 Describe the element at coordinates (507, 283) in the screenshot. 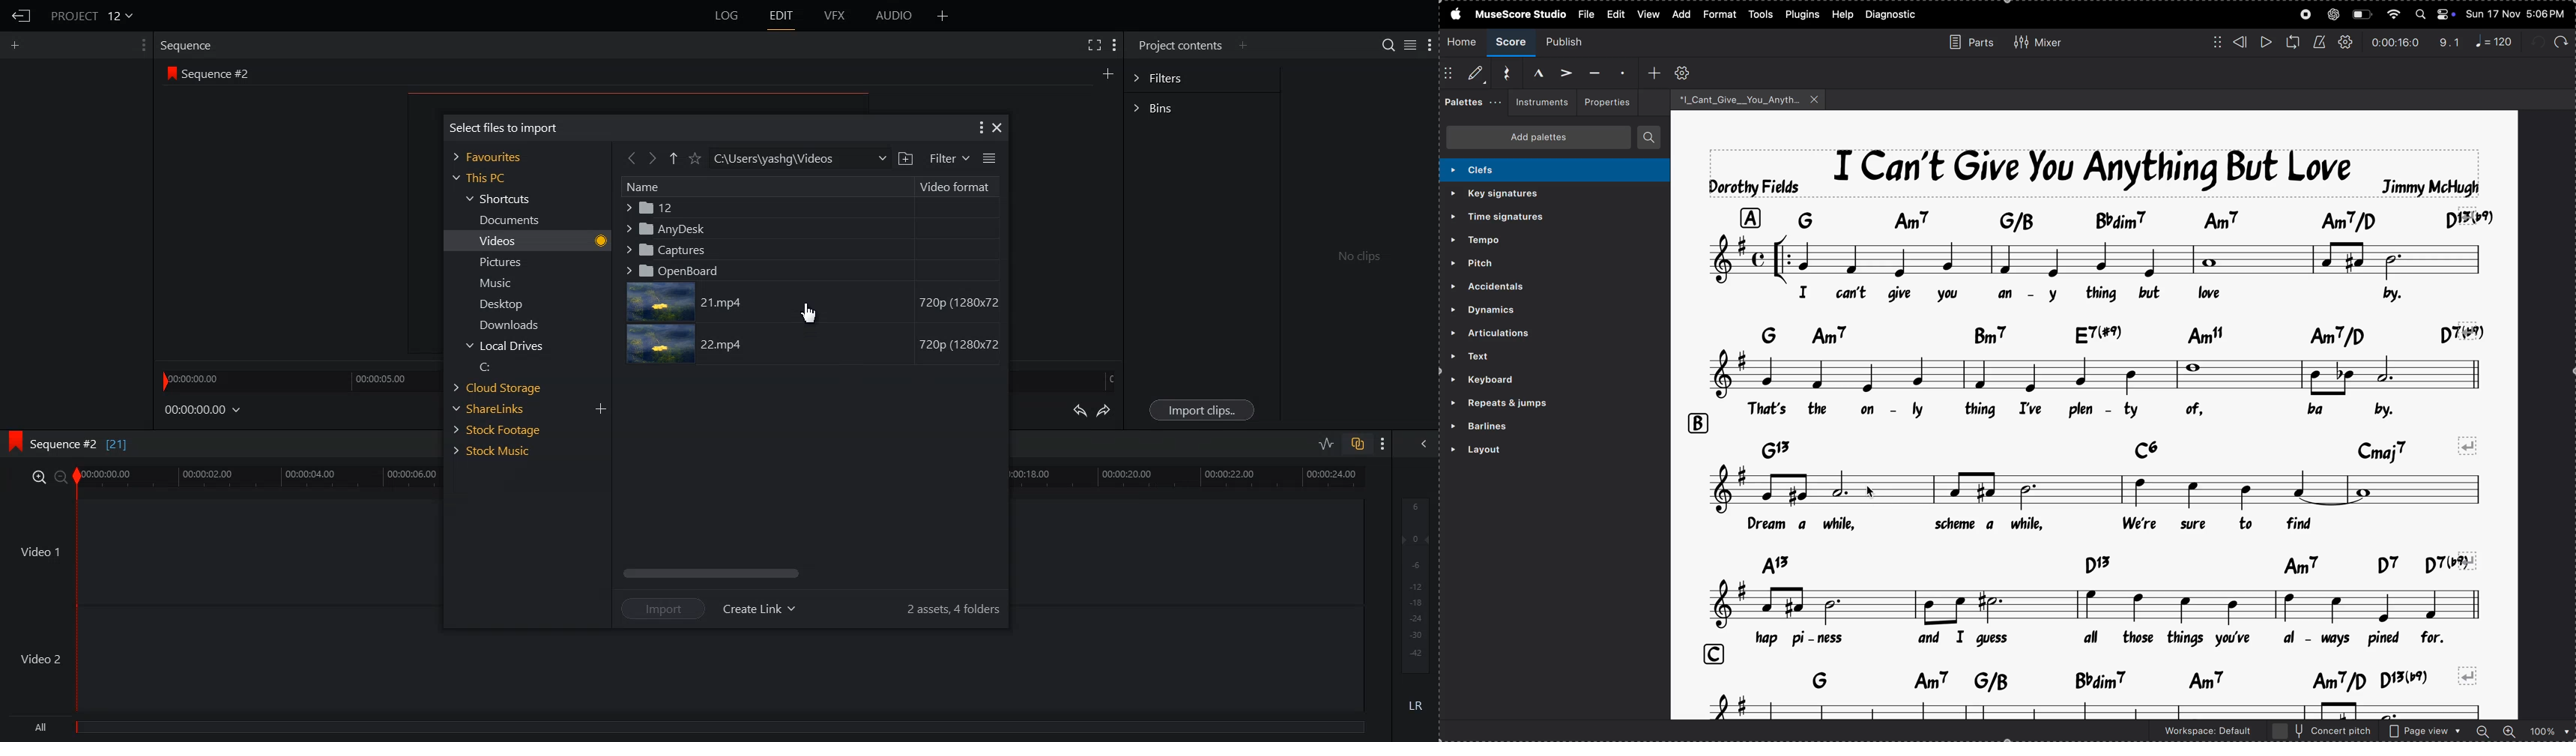

I see `Music` at that location.